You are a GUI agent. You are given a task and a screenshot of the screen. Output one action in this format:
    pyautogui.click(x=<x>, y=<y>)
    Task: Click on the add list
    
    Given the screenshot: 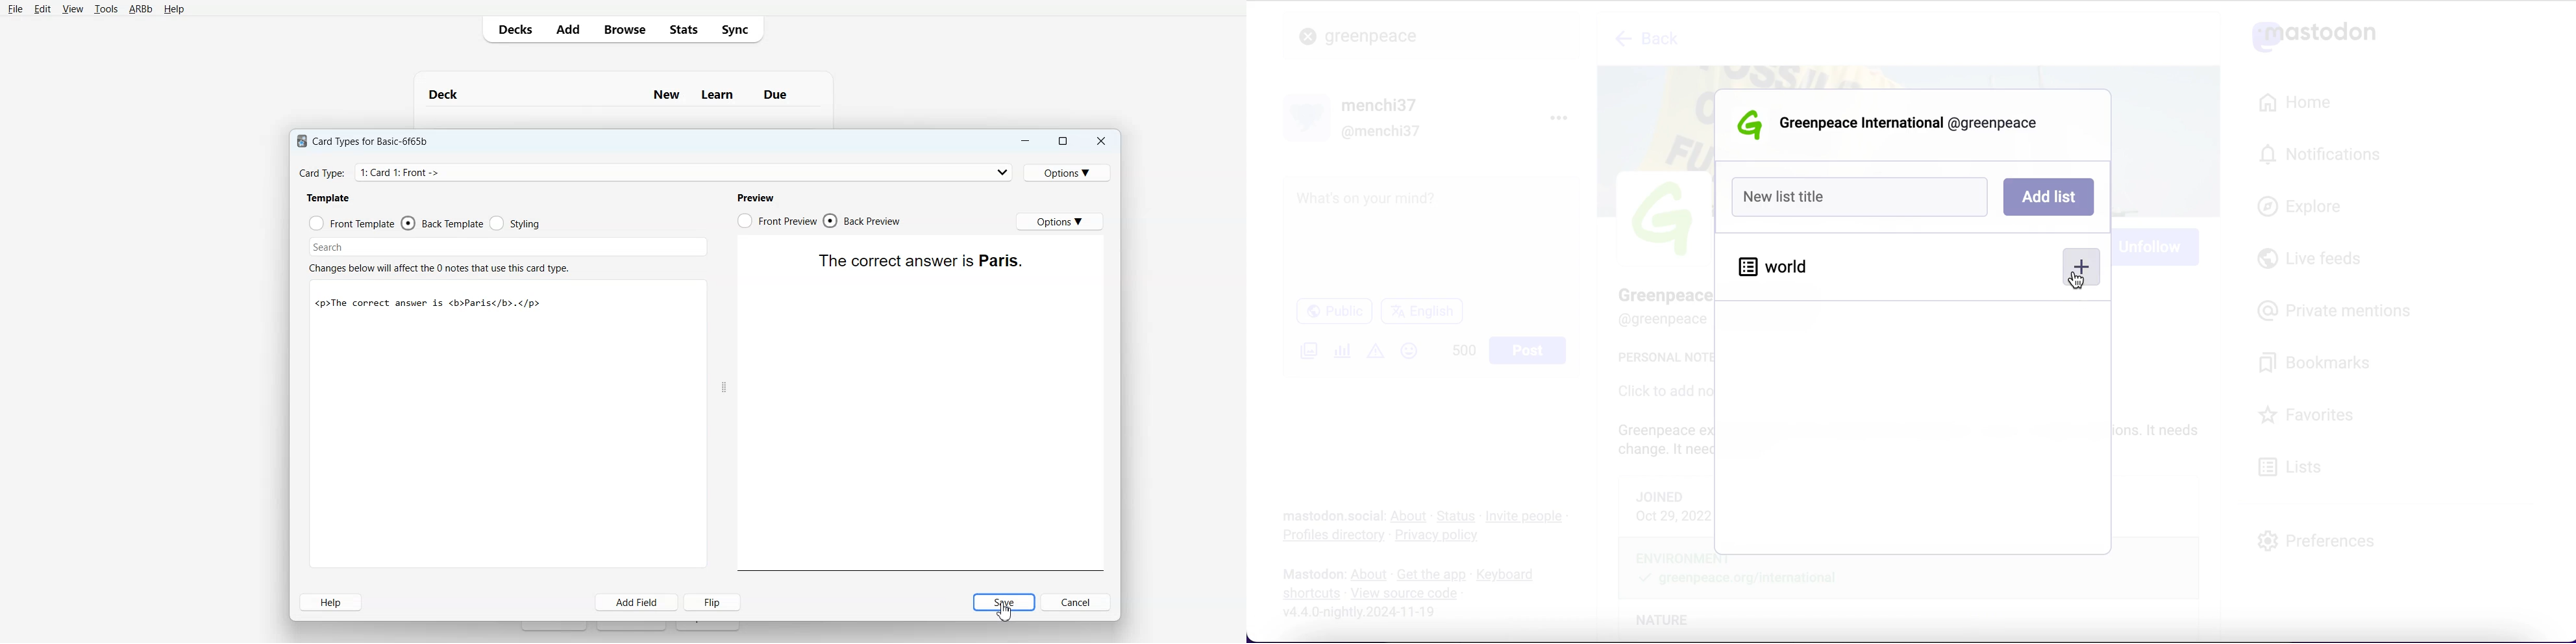 What is the action you would take?
    pyautogui.click(x=2049, y=198)
    